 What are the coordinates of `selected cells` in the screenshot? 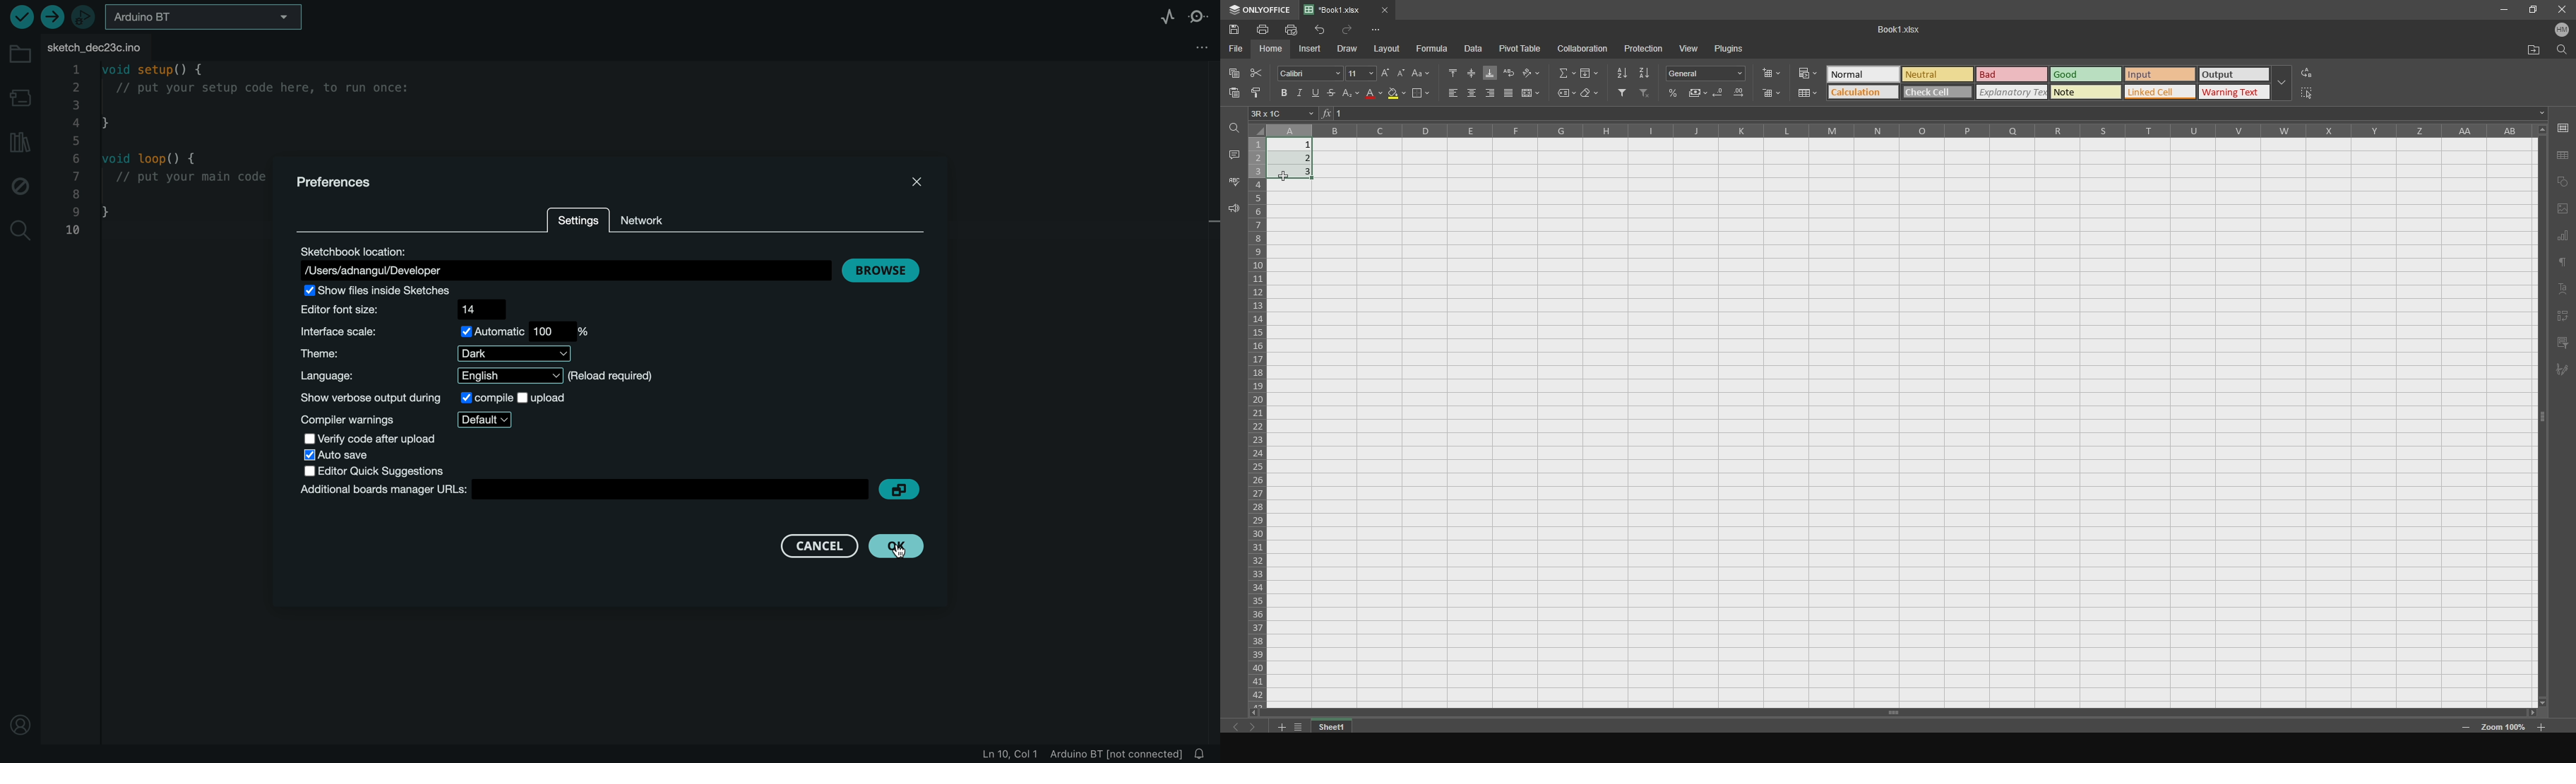 It's located at (1300, 165).